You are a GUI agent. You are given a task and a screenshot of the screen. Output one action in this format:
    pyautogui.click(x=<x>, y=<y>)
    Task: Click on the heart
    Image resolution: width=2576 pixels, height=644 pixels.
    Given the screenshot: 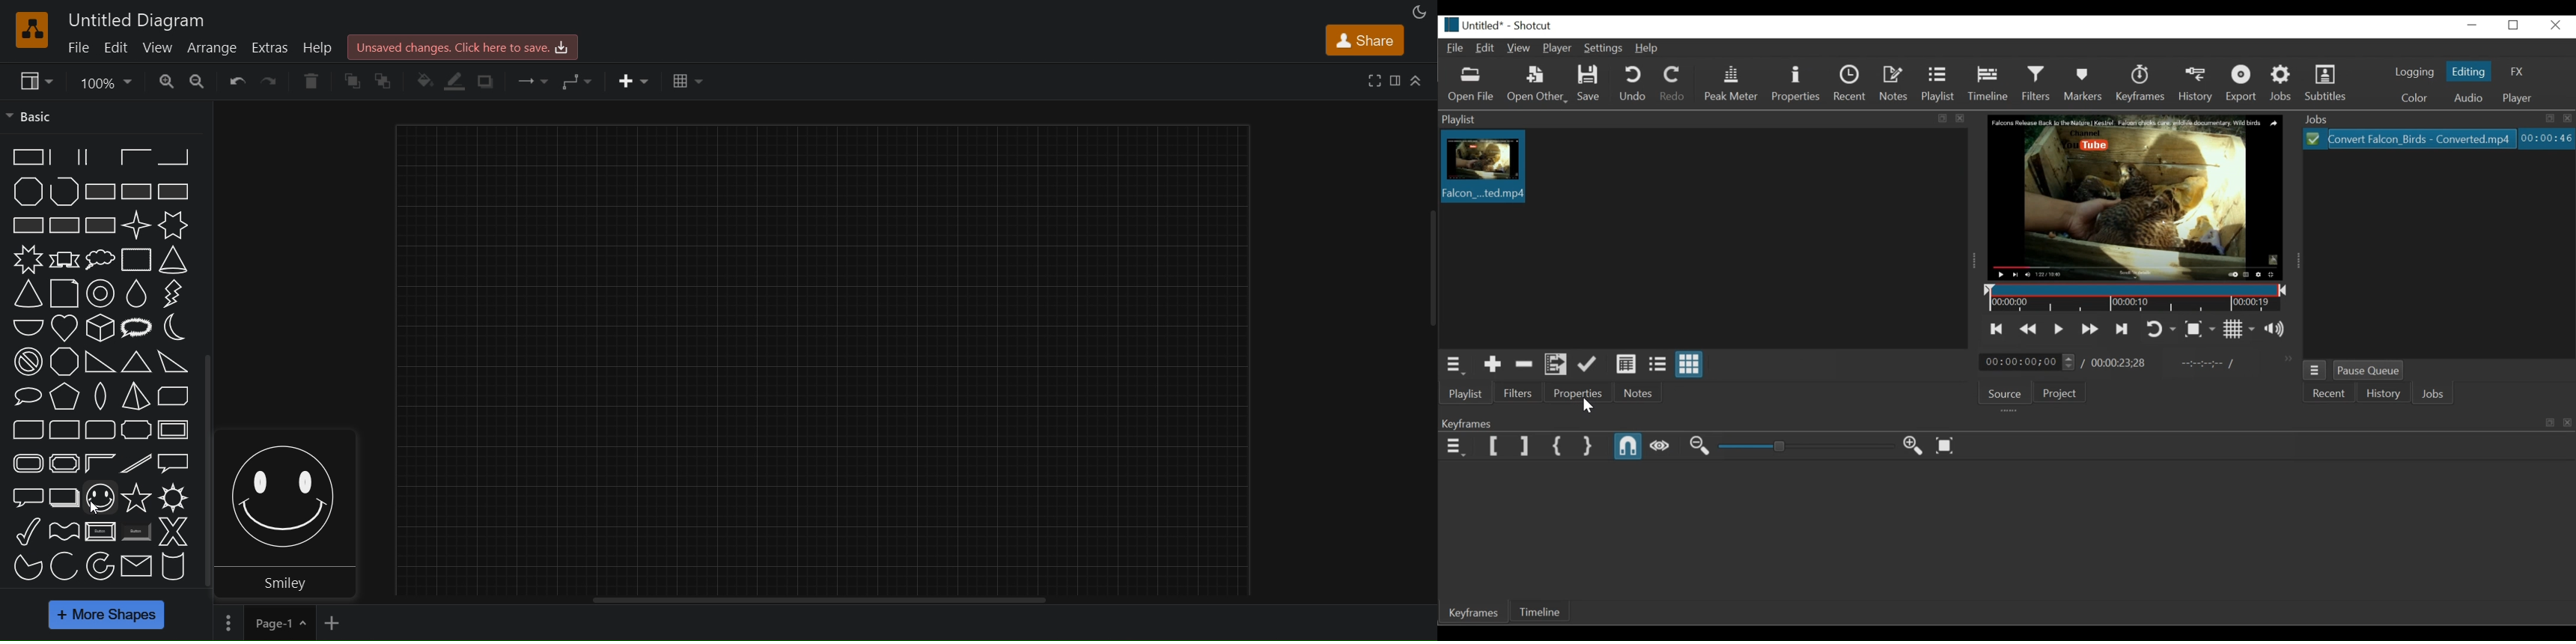 What is the action you would take?
    pyautogui.click(x=66, y=328)
    